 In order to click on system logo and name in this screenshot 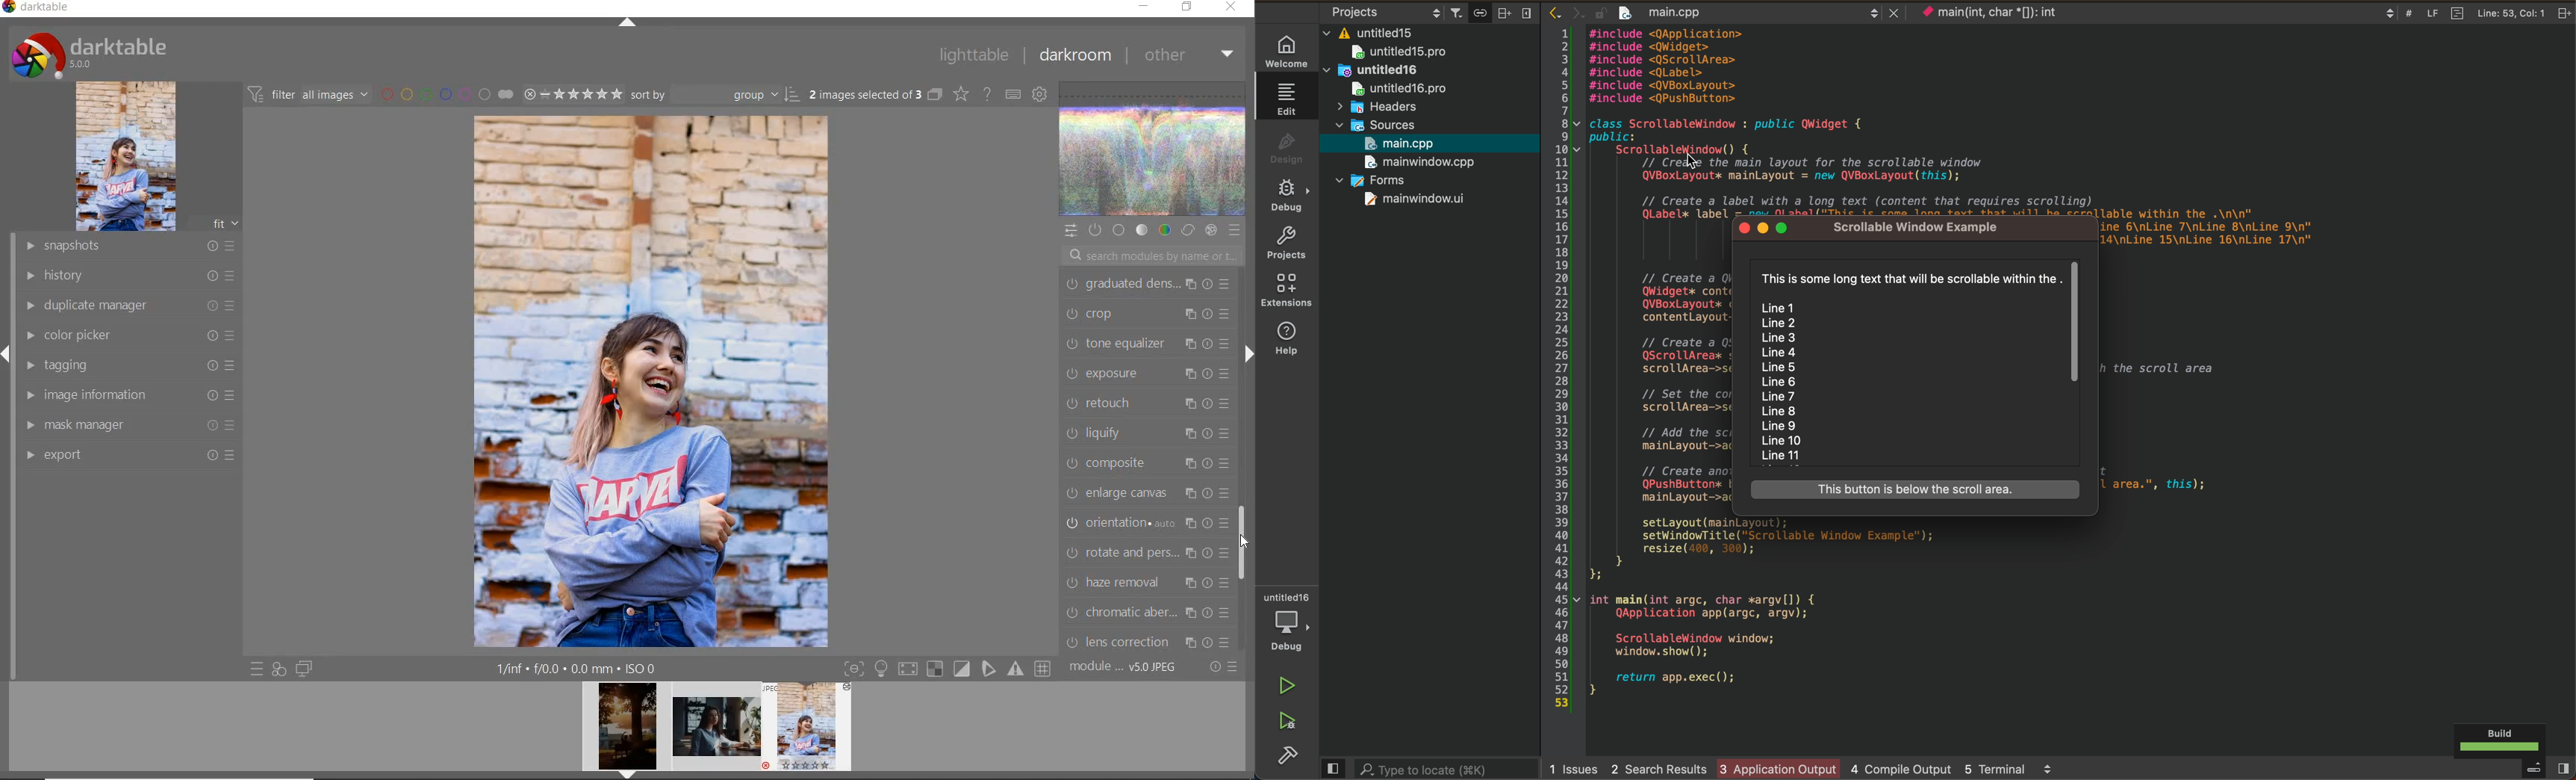, I will do `click(92, 53)`.